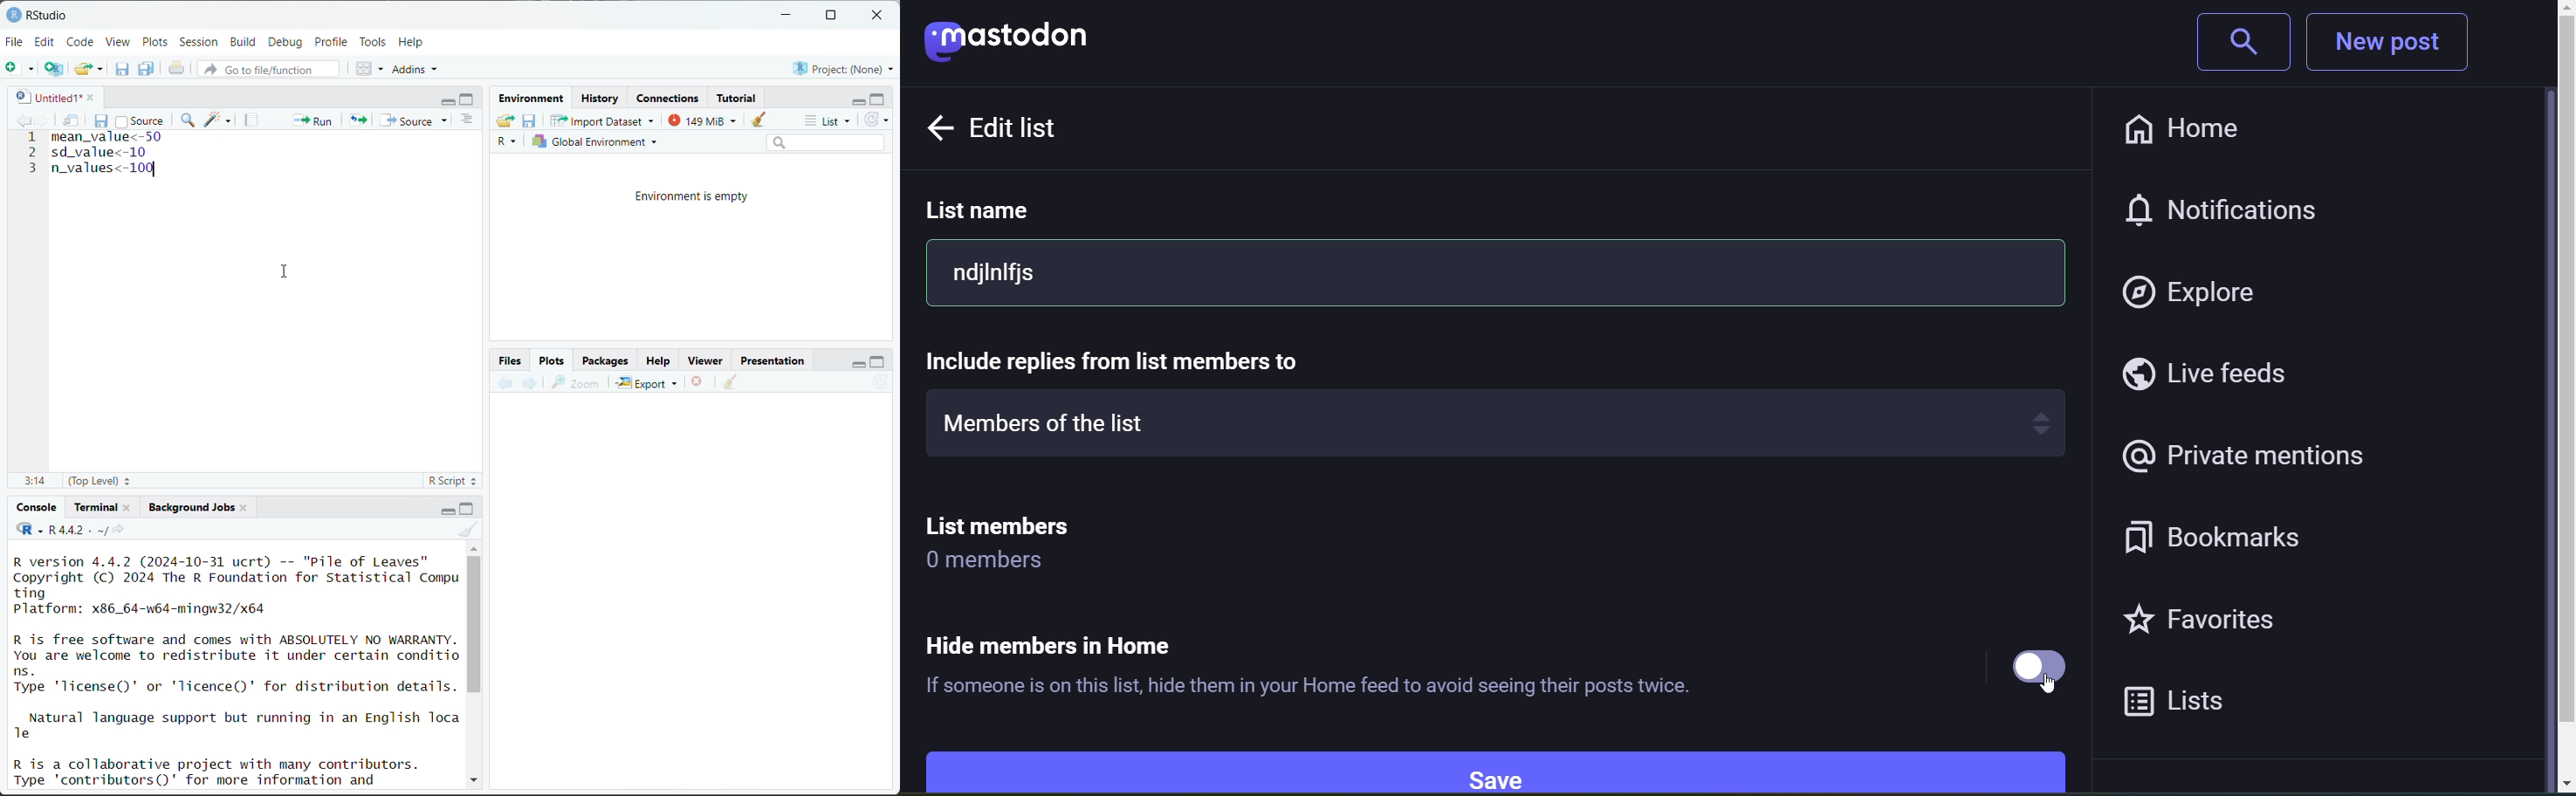  Describe the element at coordinates (333, 41) in the screenshot. I see `Profile` at that location.